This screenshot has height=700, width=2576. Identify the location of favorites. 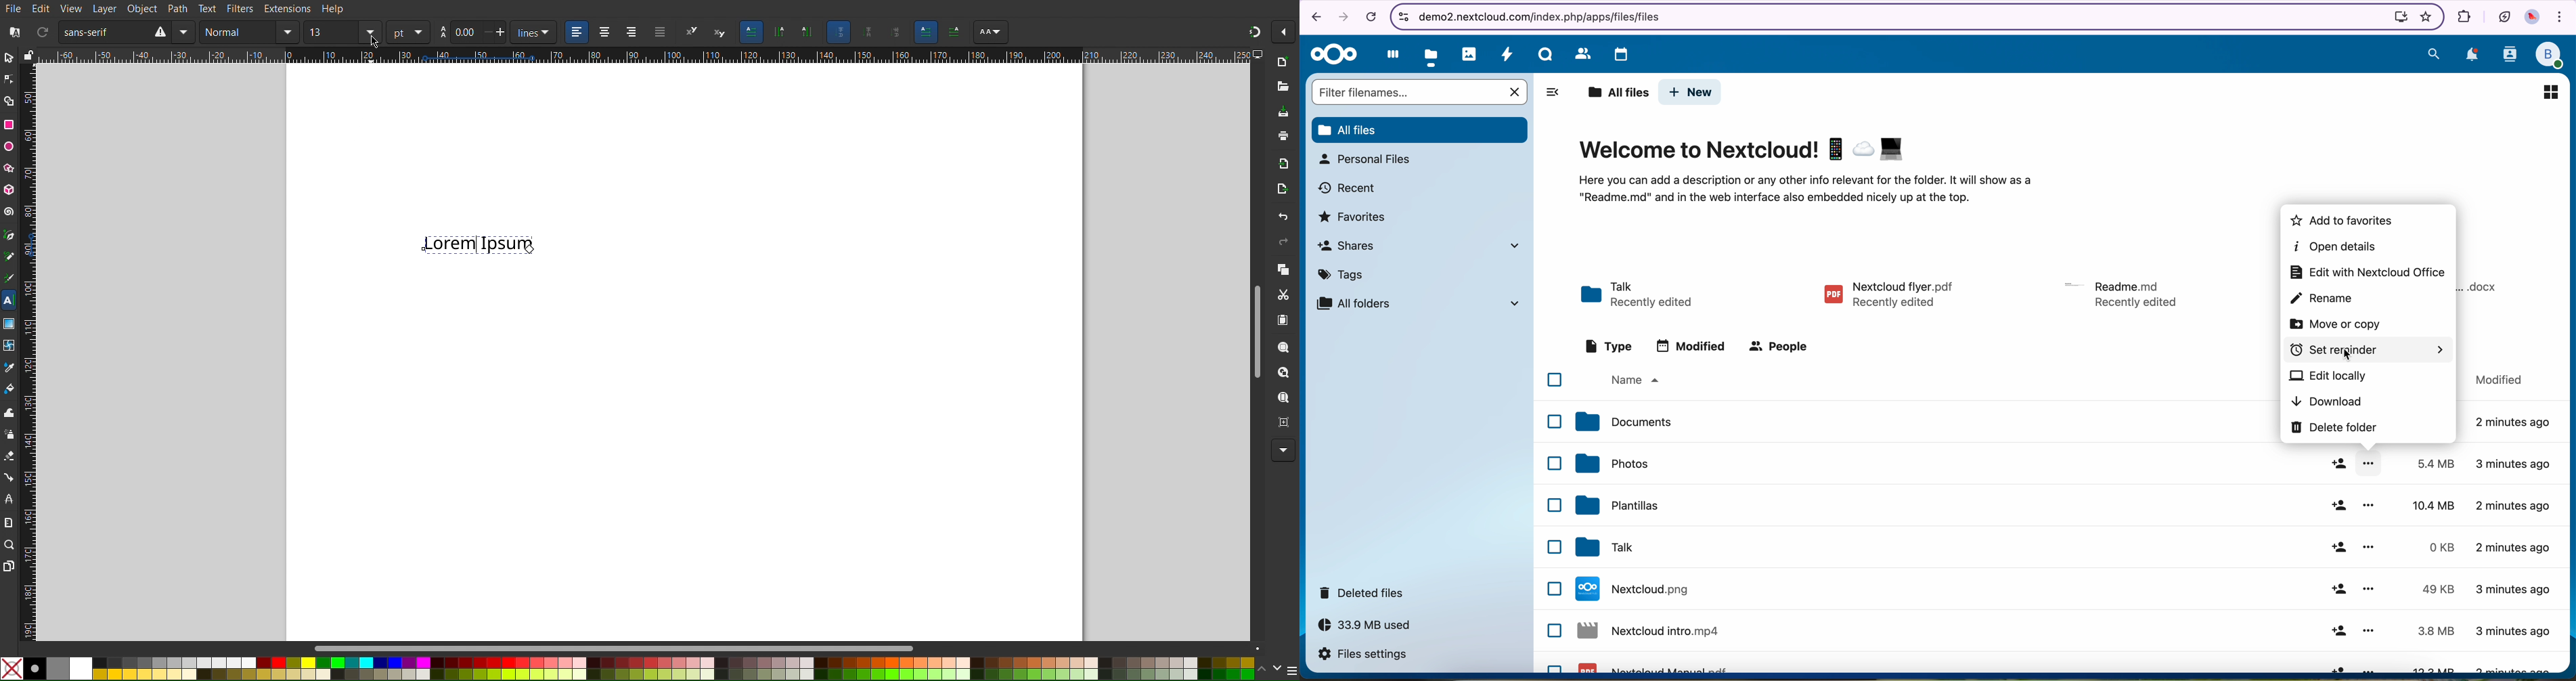
(1354, 217).